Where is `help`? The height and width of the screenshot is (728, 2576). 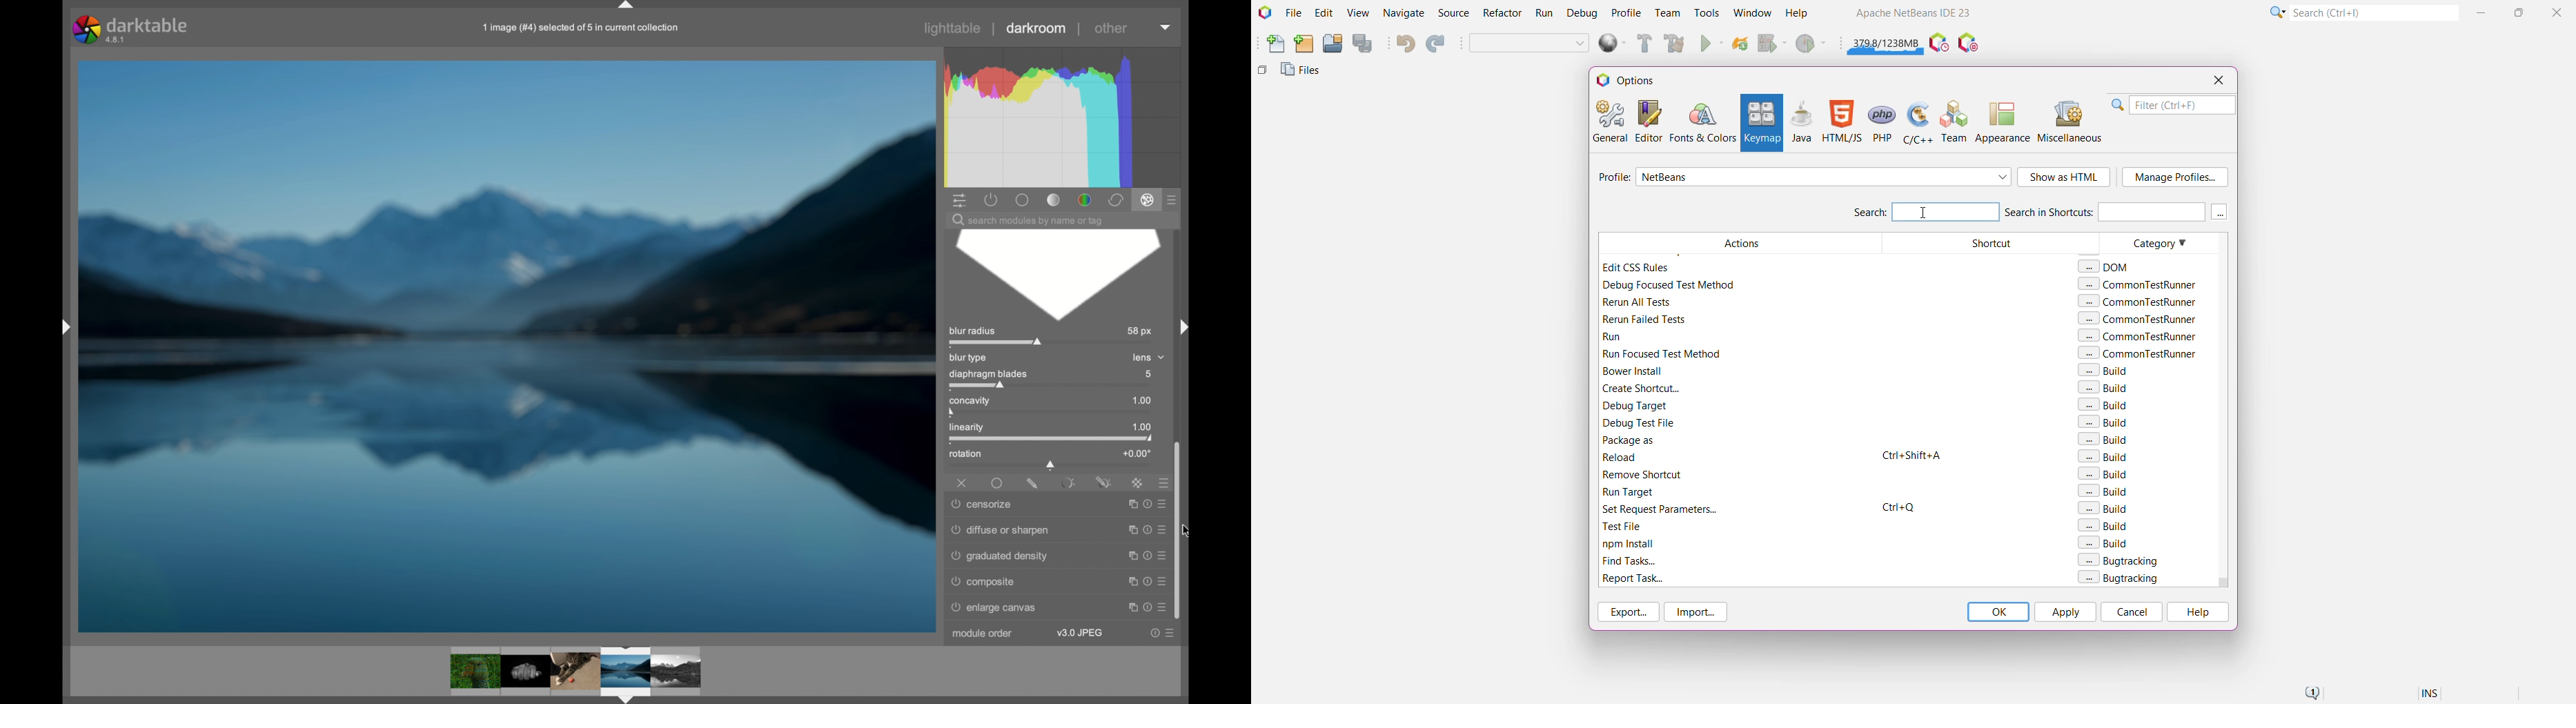
help is located at coordinates (1146, 527).